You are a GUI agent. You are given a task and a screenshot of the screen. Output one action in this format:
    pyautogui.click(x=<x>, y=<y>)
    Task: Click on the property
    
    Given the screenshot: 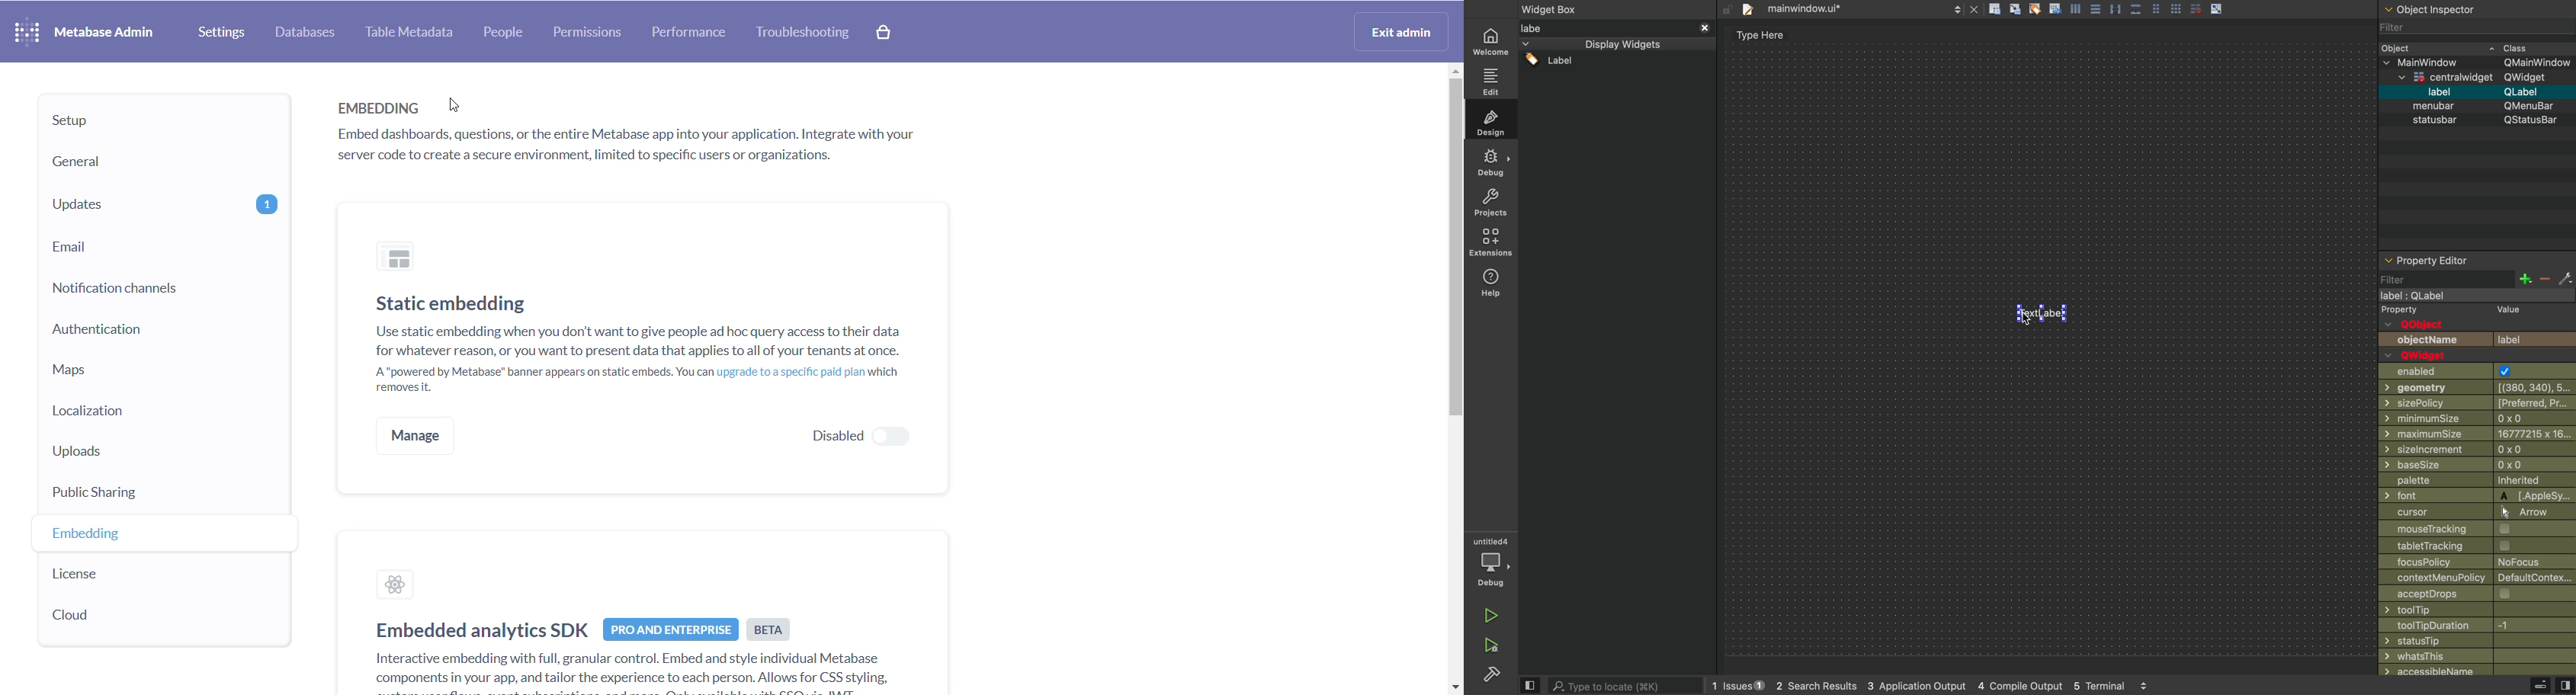 What is the action you would take?
    pyautogui.click(x=2400, y=310)
    